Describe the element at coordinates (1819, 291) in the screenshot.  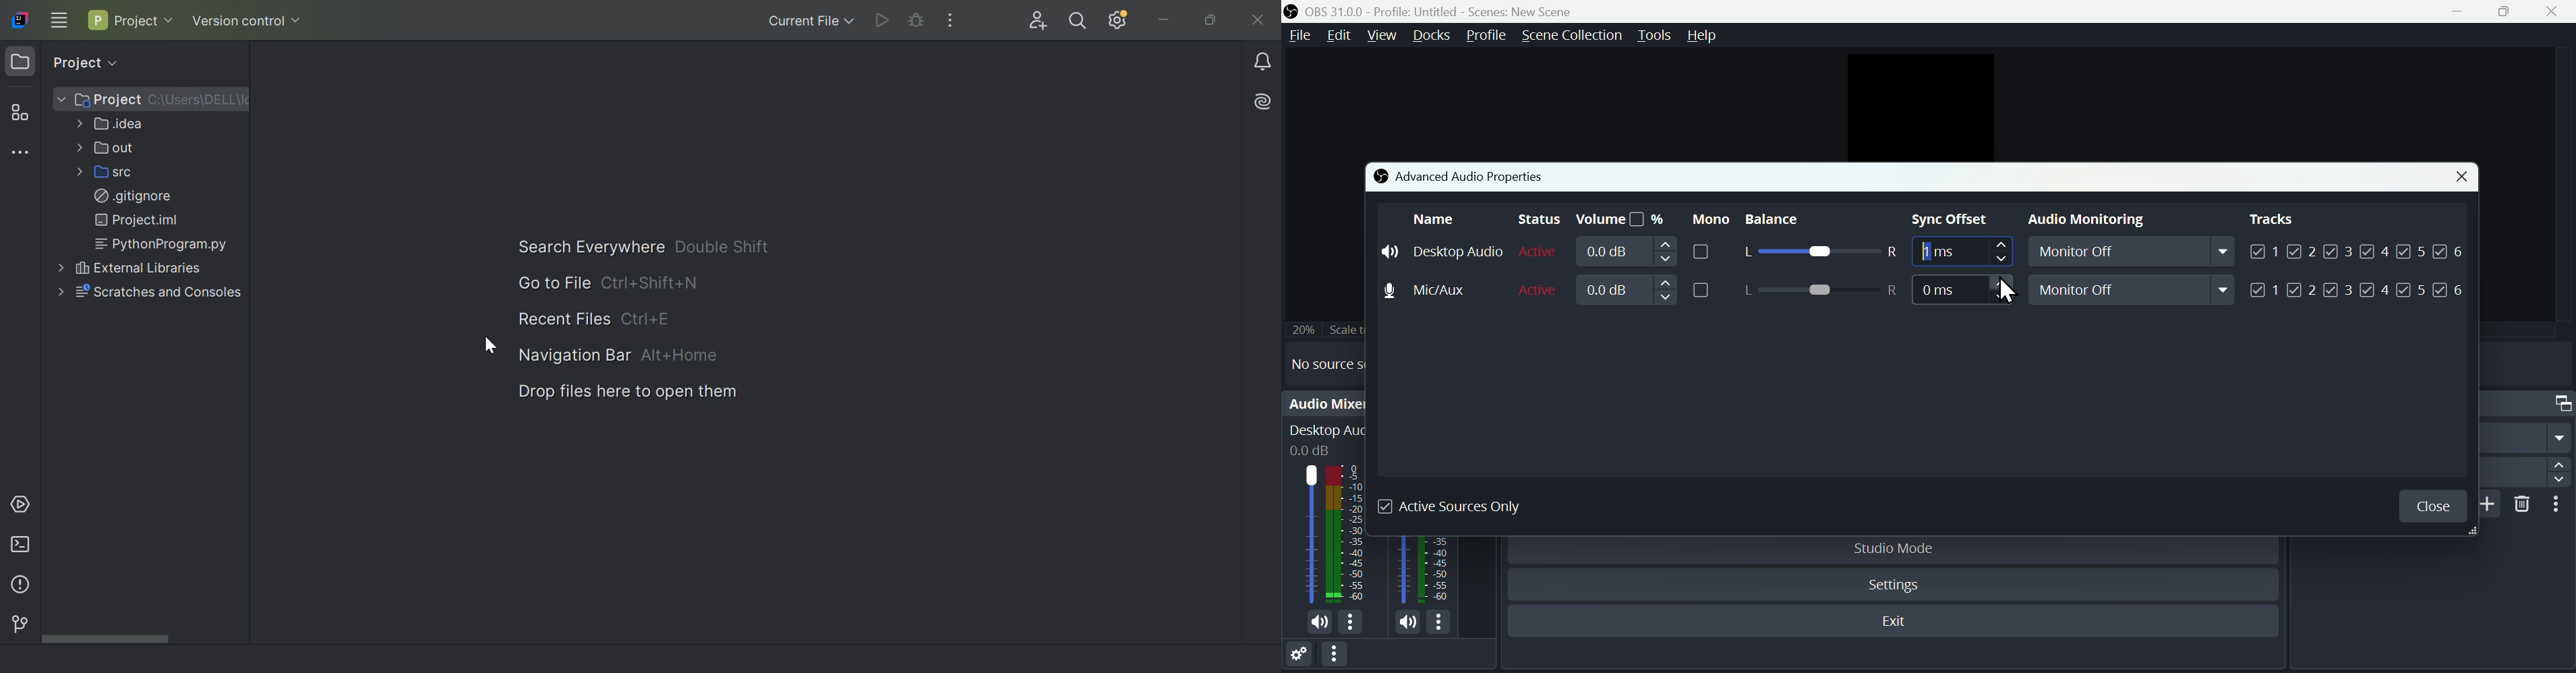
I see `Balance slider` at that location.